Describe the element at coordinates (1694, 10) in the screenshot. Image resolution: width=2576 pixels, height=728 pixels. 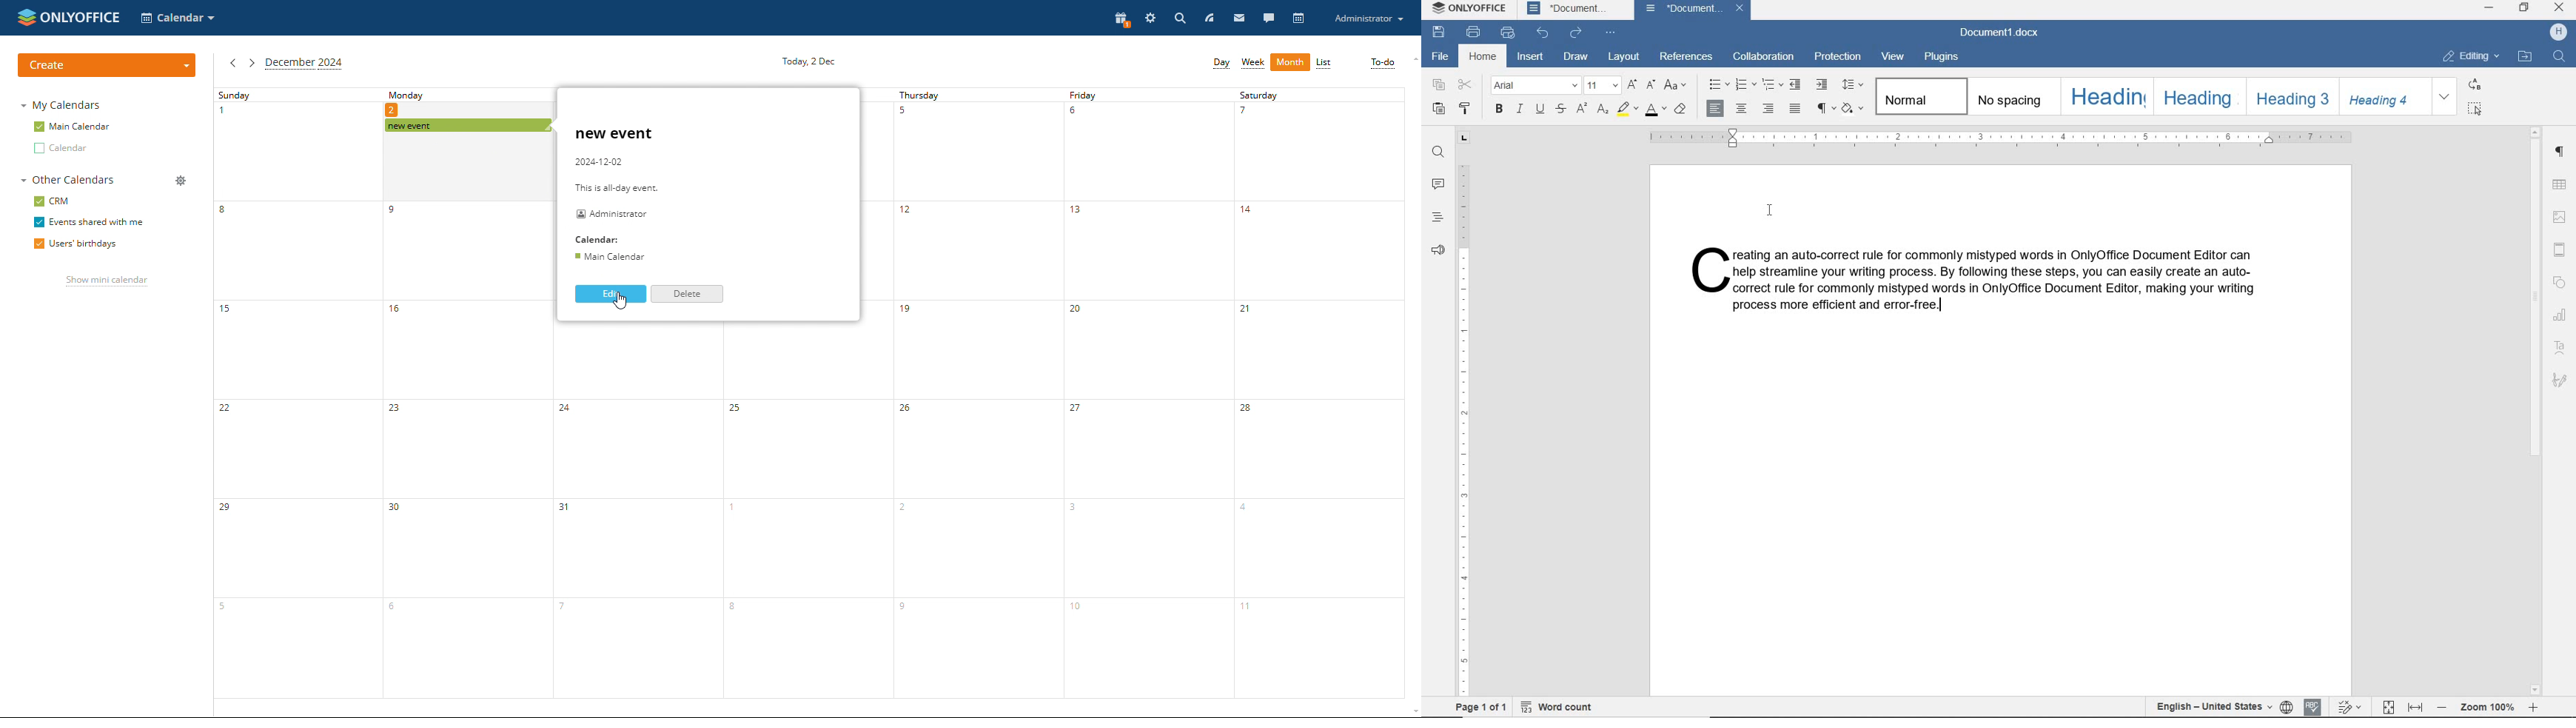
I see `DOCUMENT NAME` at that location.